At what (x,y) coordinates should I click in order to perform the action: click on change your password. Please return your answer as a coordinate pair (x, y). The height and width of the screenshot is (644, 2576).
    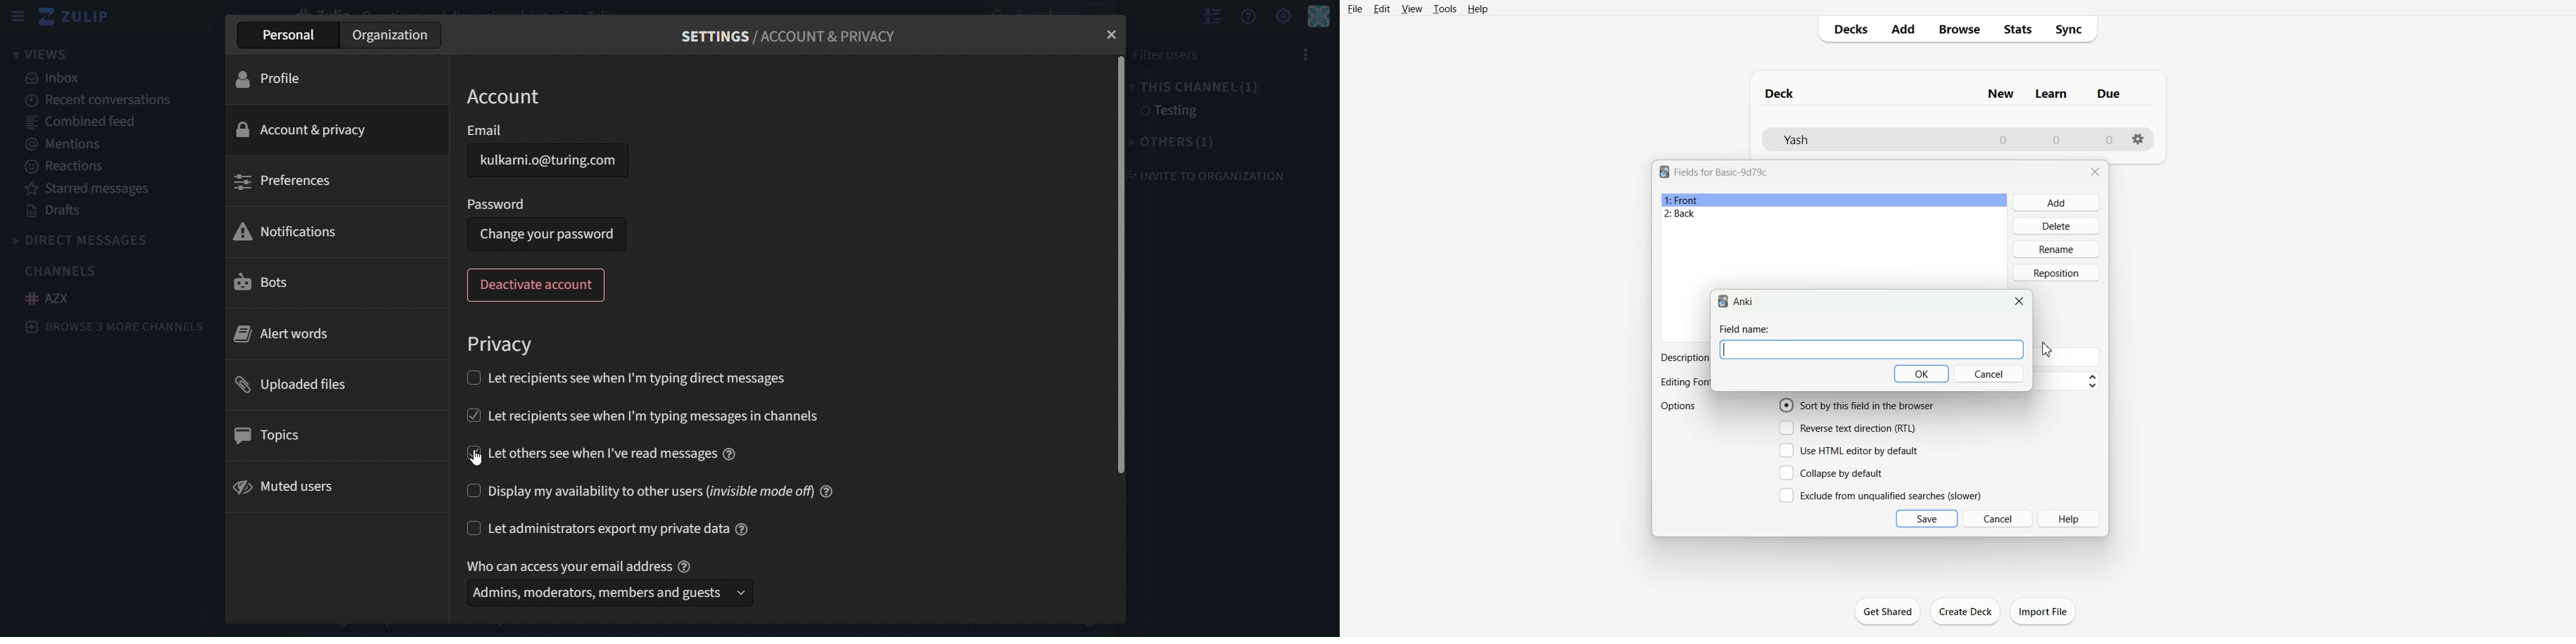
    Looking at the image, I should click on (547, 233).